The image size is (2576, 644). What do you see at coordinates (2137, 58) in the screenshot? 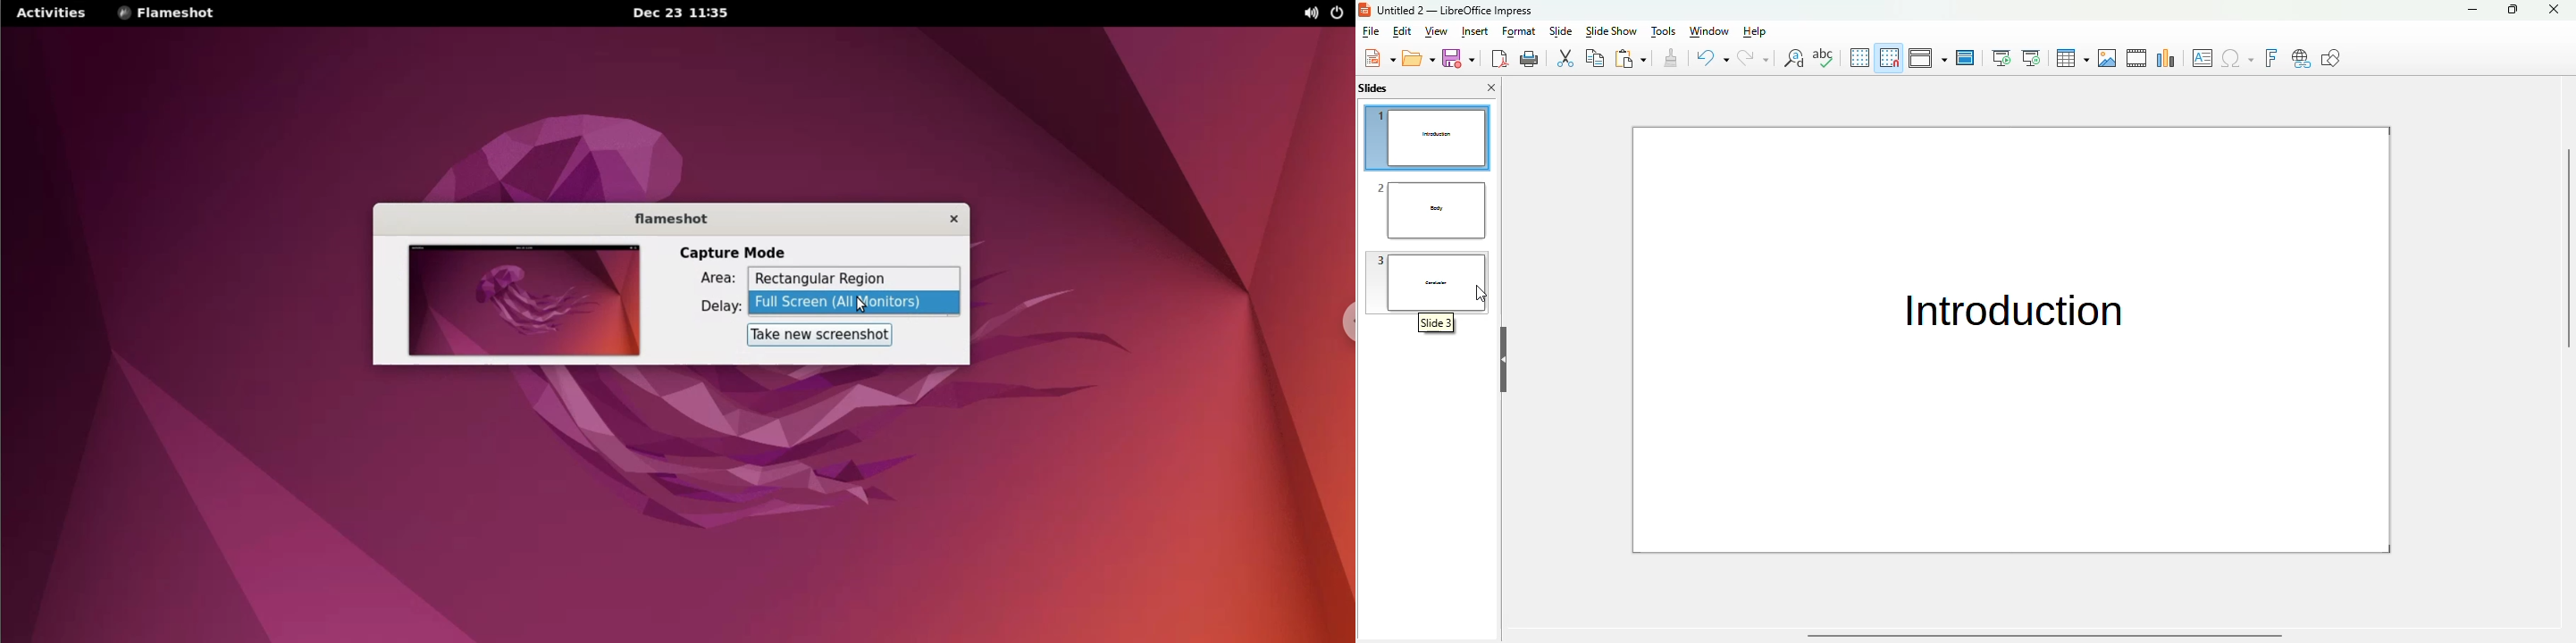
I see `insert audio or video` at bounding box center [2137, 58].